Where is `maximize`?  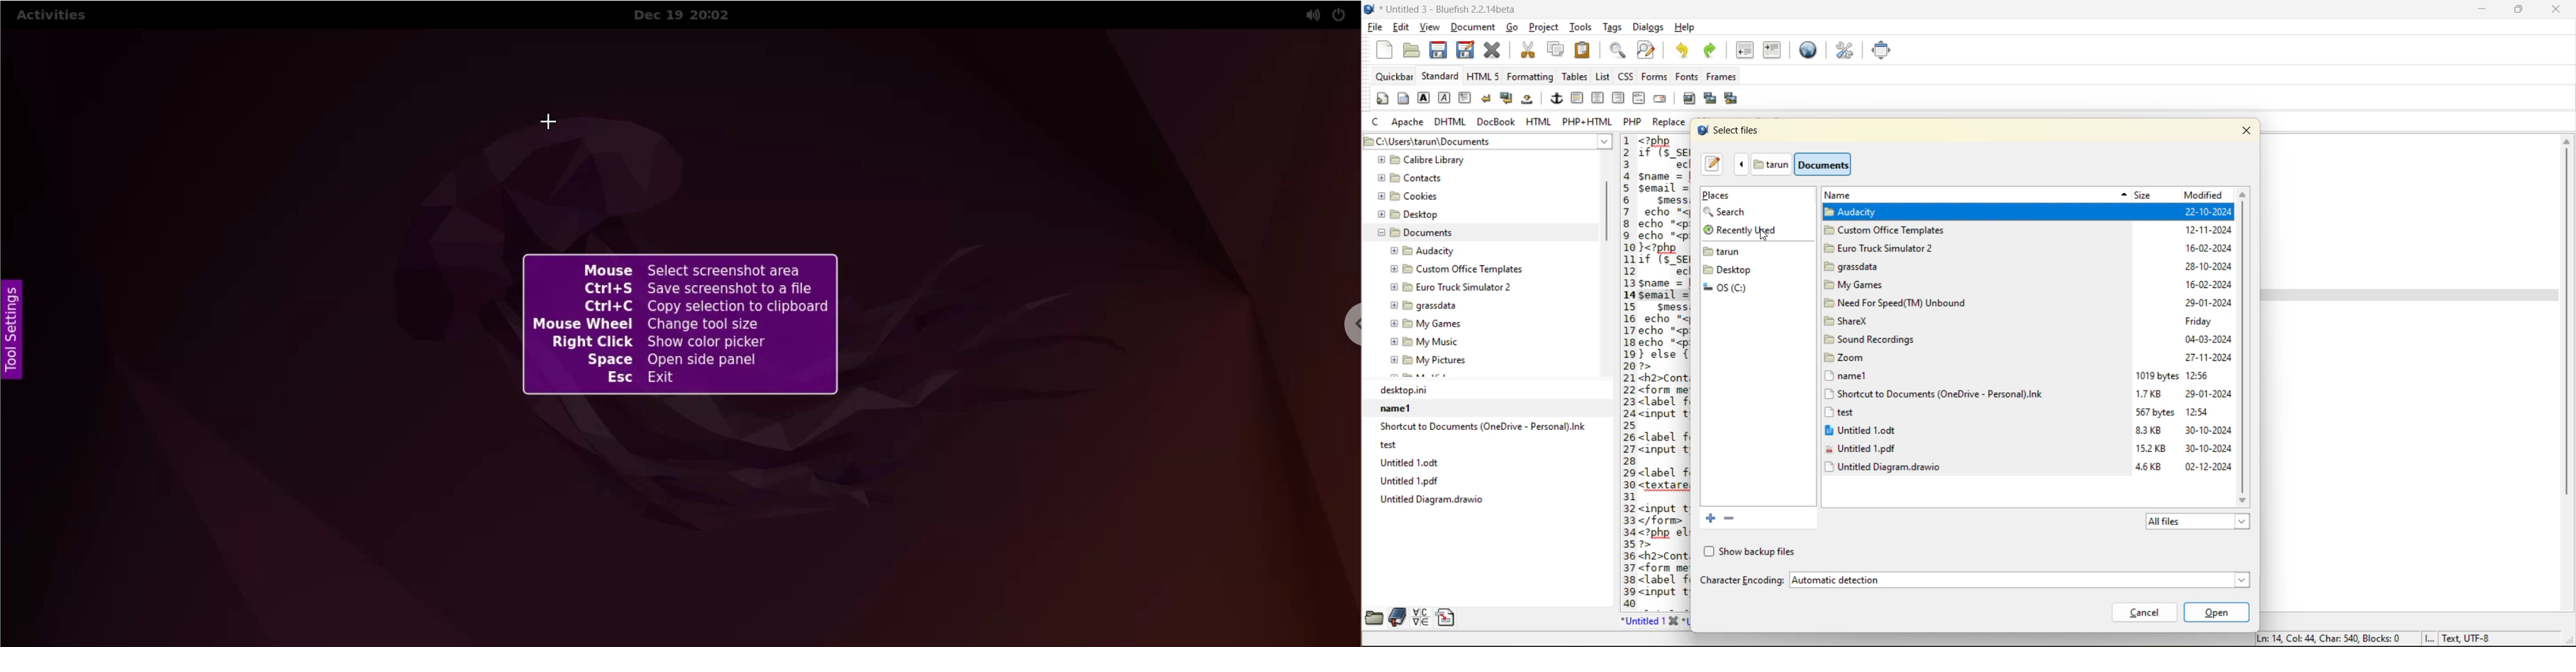
maximize is located at coordinates (2520, 11).